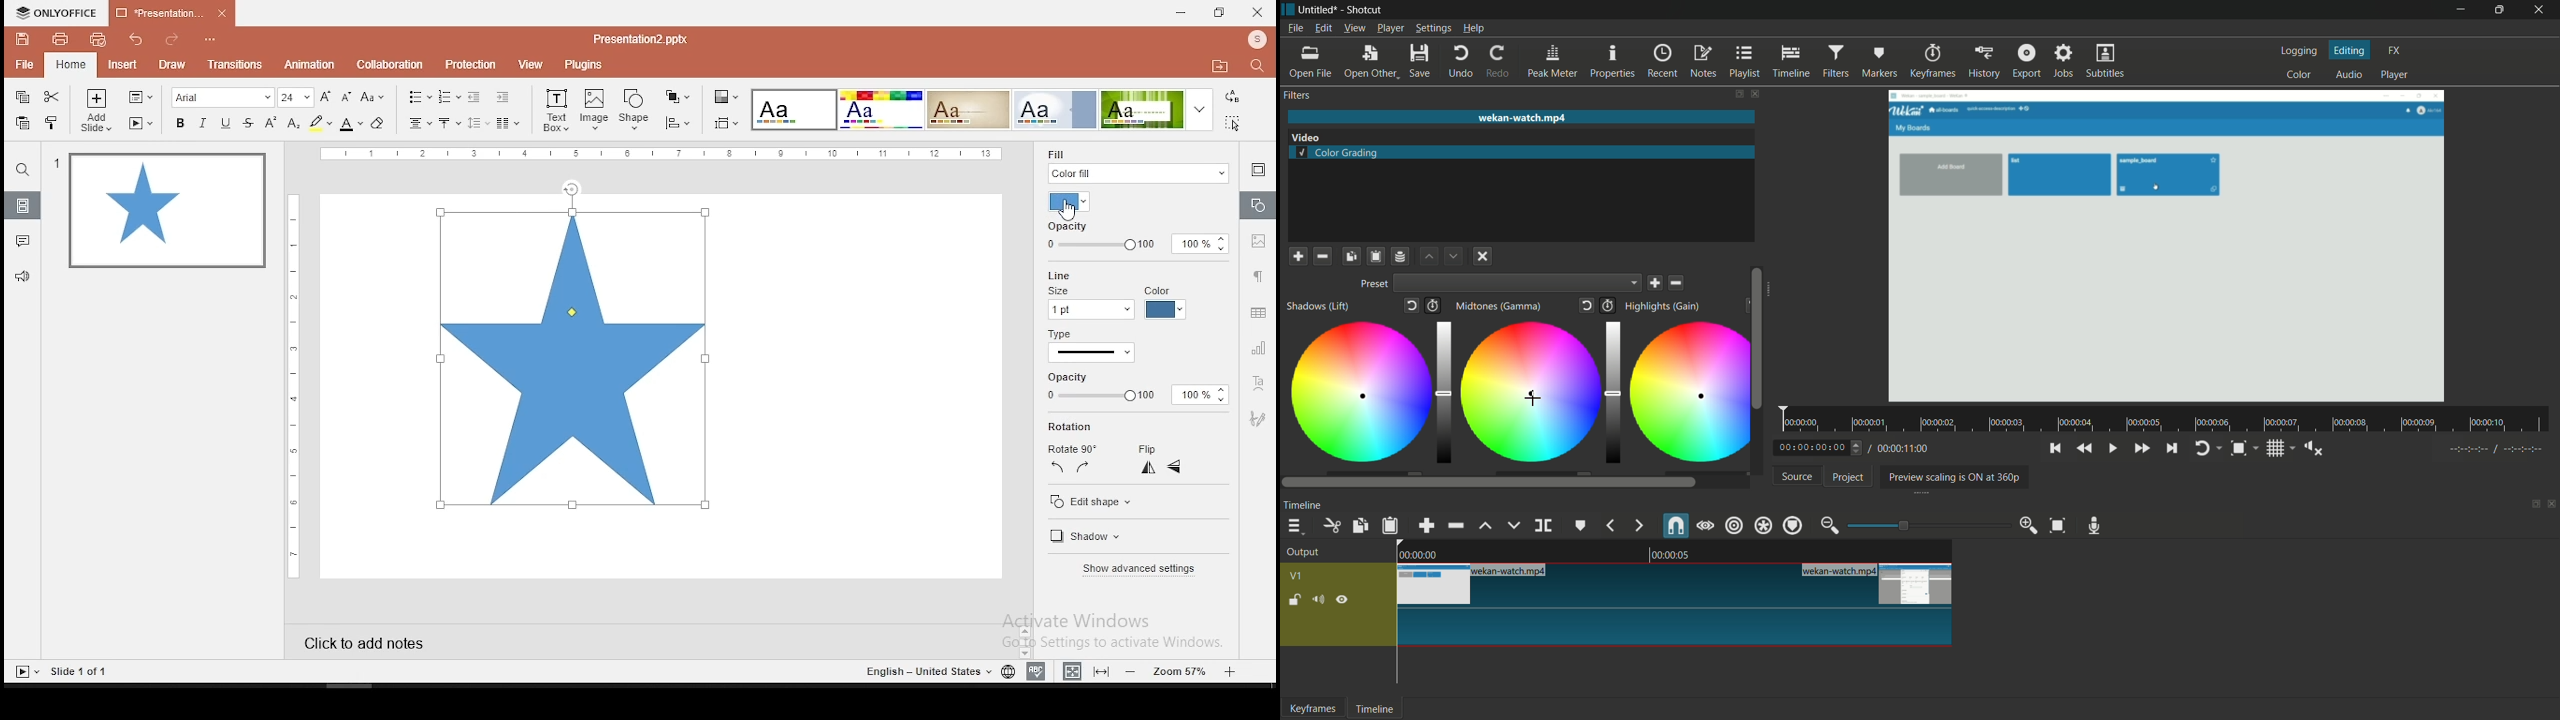 The image size is (2576, 728). What do you see at coordinates (347, 97) in the screenshot?
I see `decrease size` at bounding box center [347, 97].